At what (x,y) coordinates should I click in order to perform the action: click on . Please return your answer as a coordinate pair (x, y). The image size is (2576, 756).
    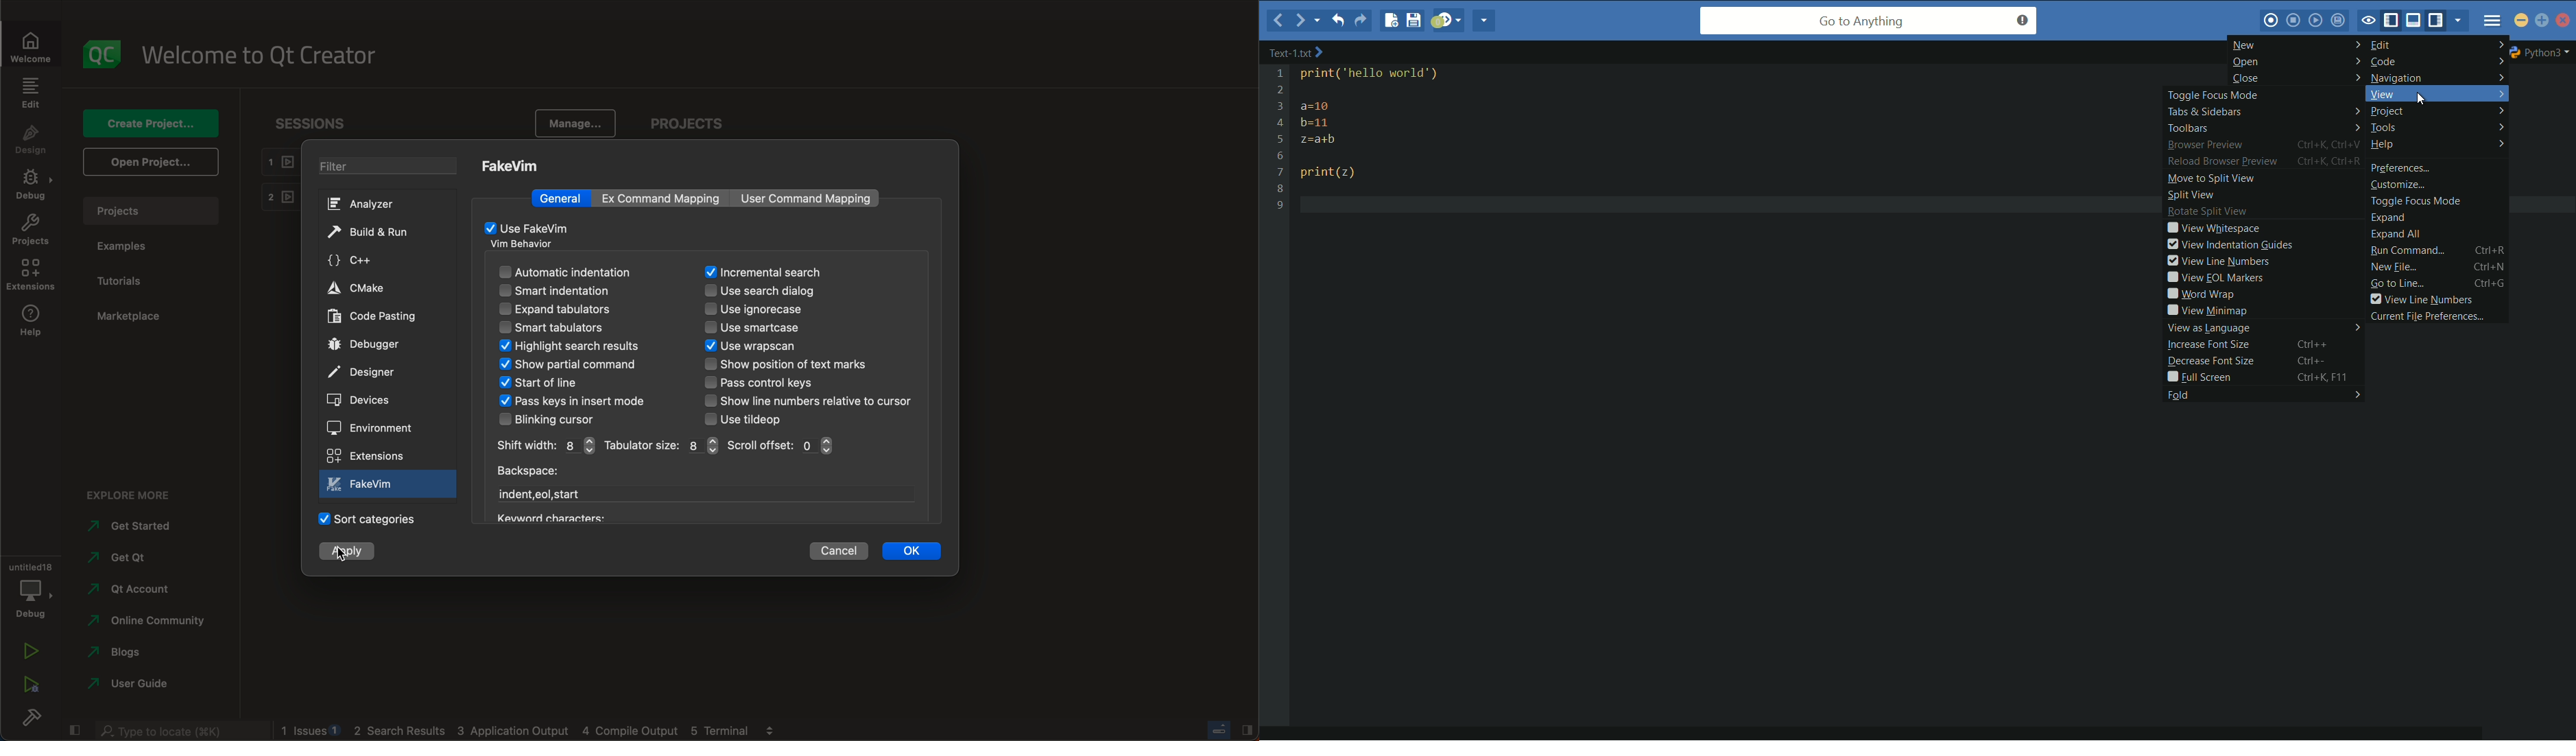
    Looking at the image, I should click on (769, 729).